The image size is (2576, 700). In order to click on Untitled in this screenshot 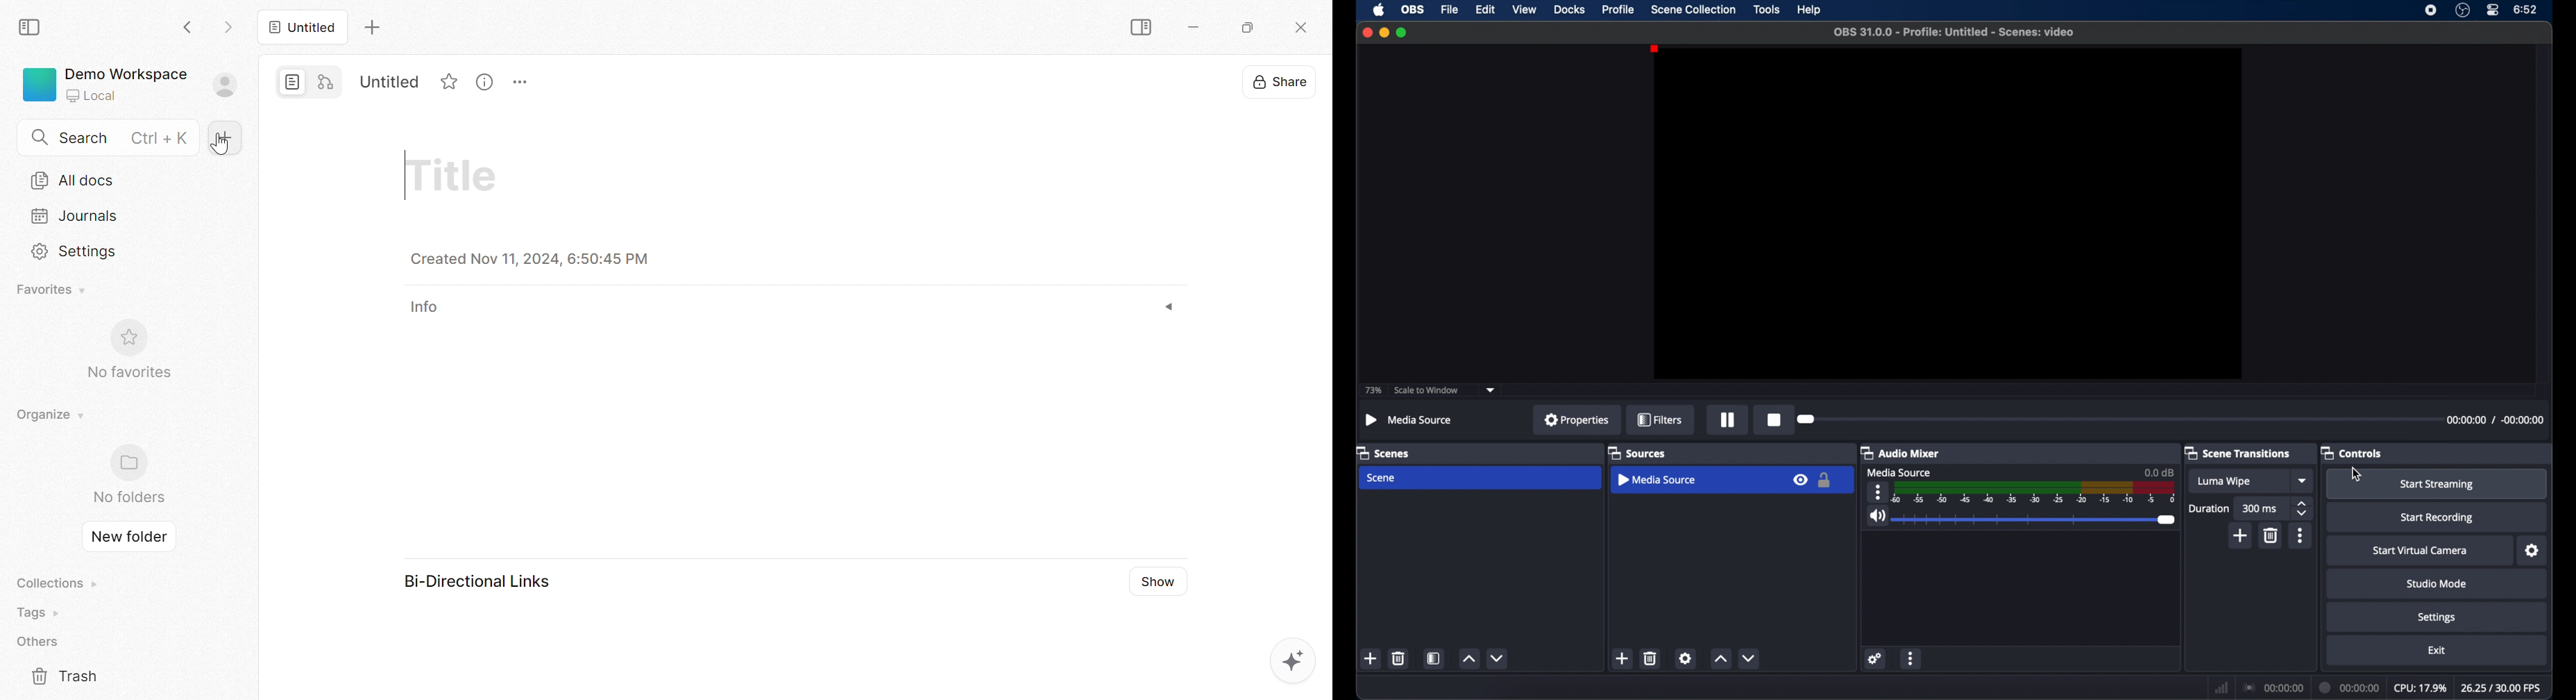, I will do `click(389, 83)`.